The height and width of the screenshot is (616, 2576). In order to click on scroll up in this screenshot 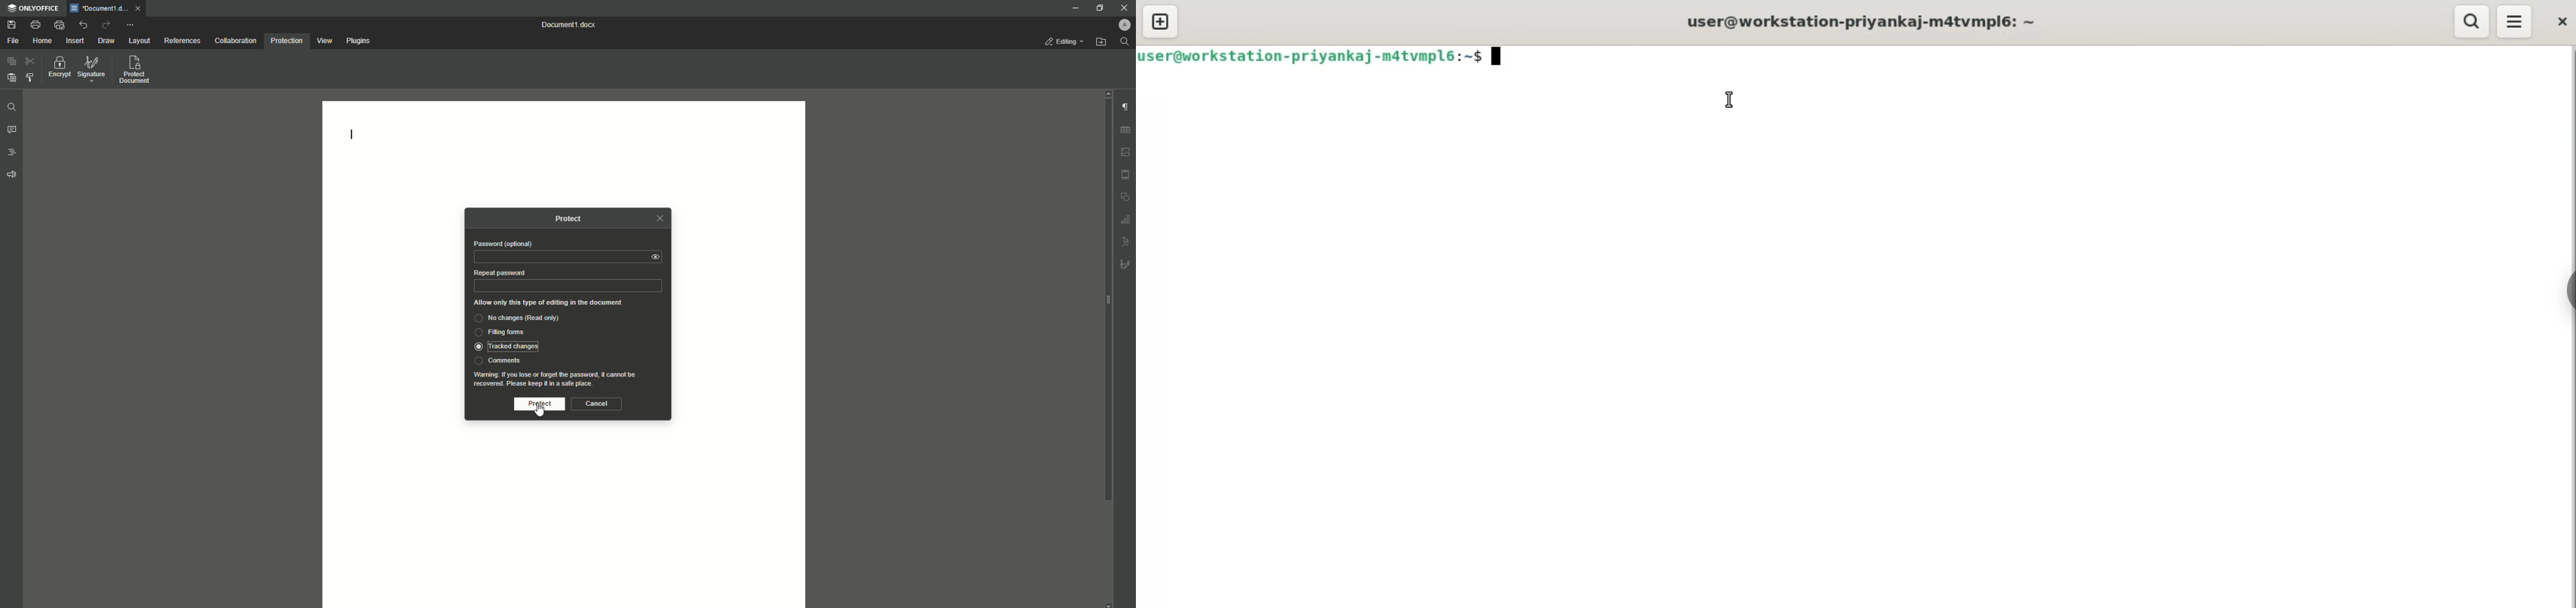, I will do `click(1108, 93)`.